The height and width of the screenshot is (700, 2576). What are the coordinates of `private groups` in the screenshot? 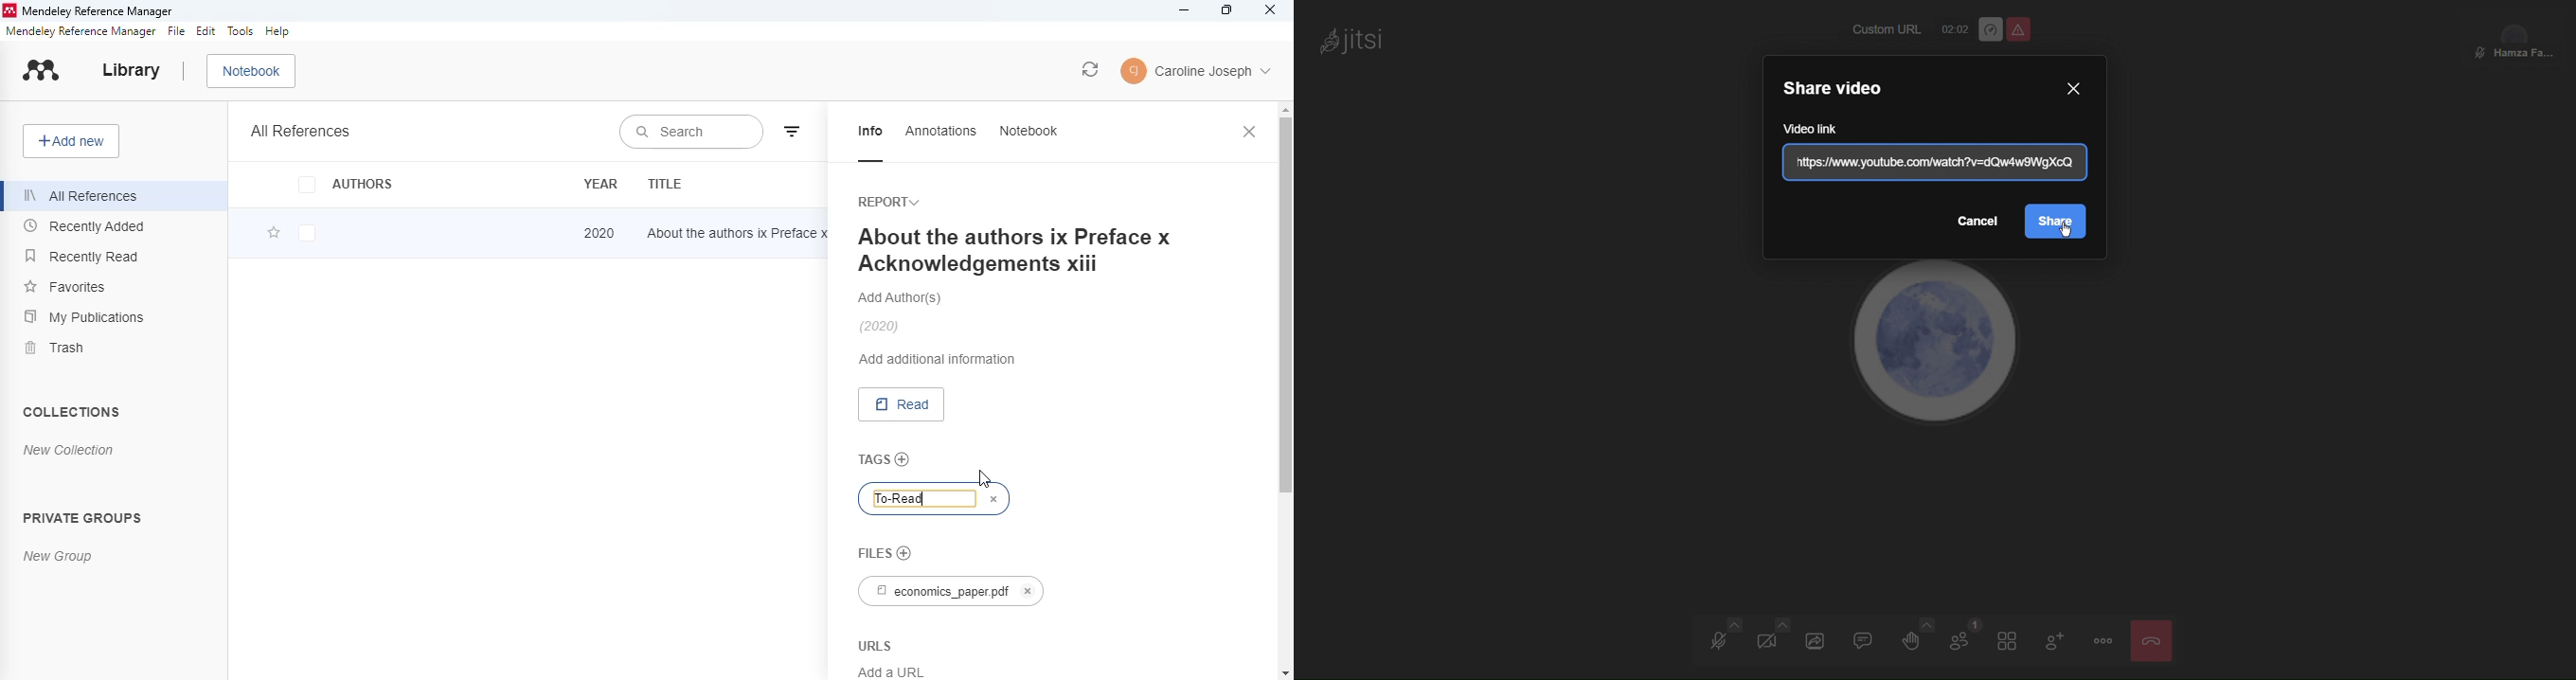 It's located at (82, 516).